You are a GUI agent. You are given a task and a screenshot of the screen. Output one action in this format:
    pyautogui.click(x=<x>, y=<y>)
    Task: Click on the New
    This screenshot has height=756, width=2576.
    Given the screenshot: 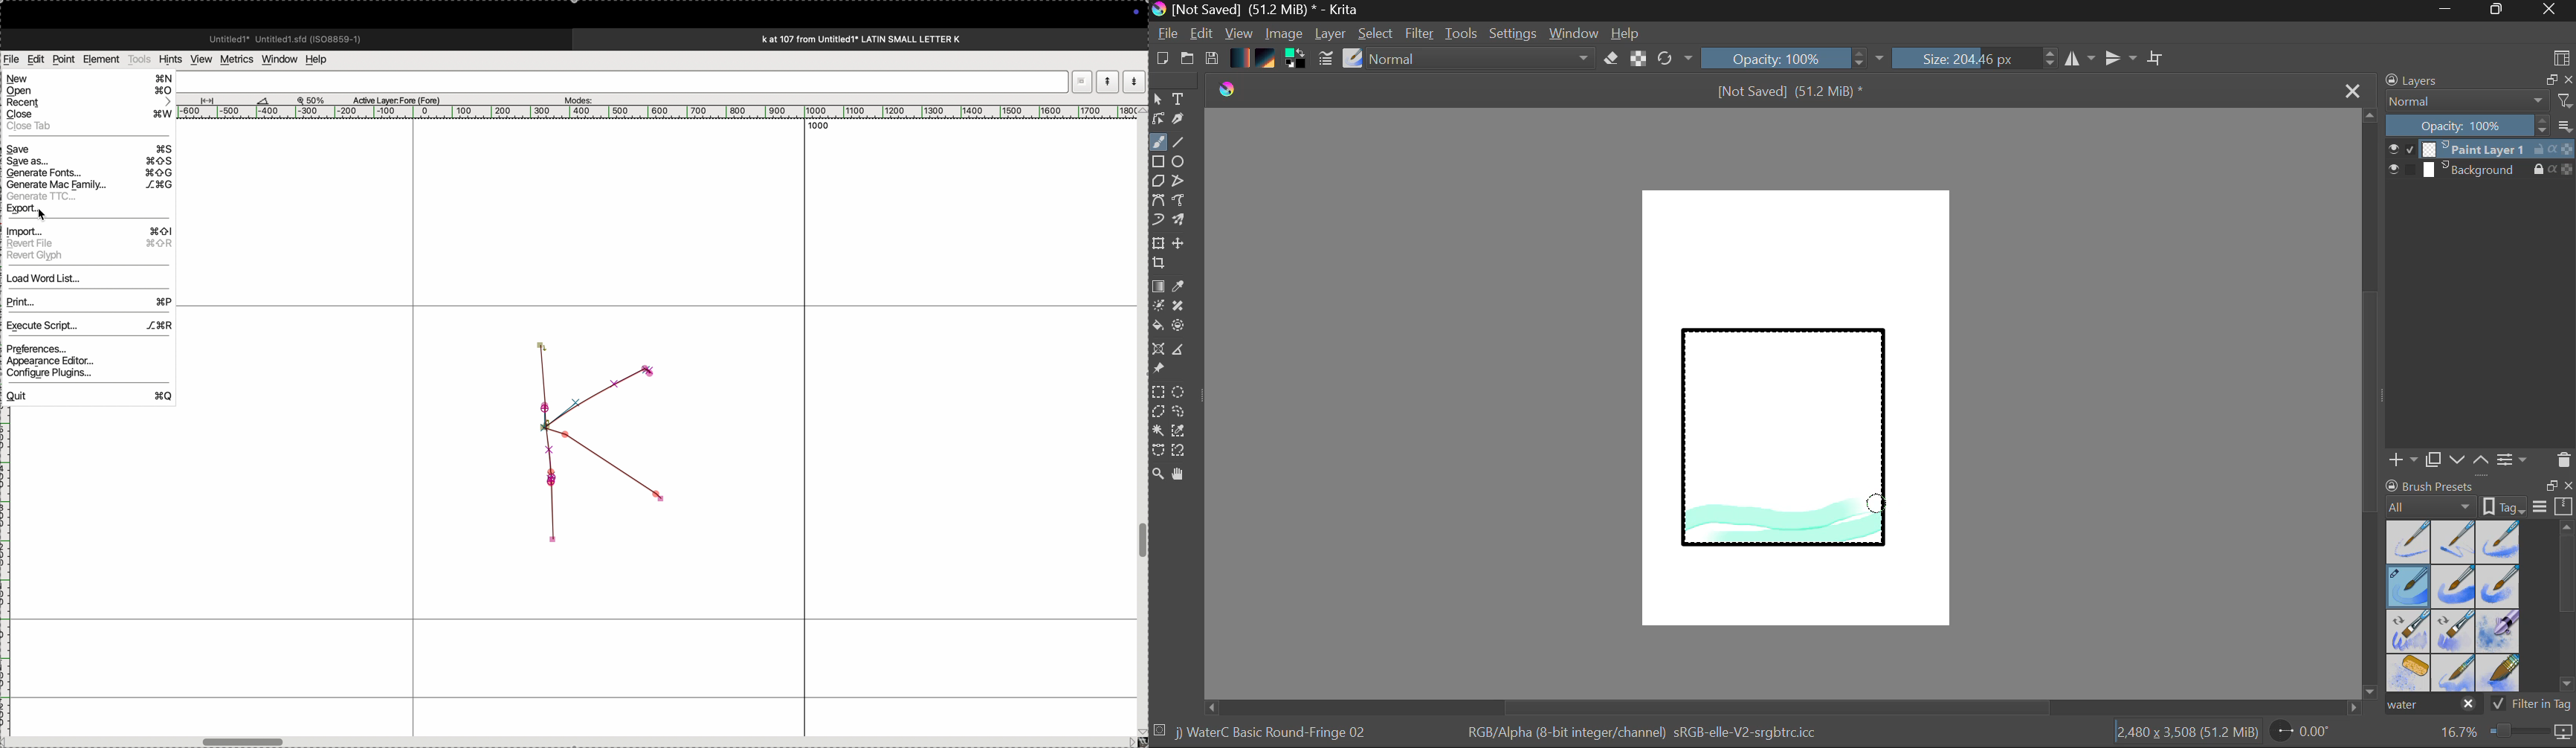 What is the action you would take?
    pyautogui.click(x=1161, y=60)
    